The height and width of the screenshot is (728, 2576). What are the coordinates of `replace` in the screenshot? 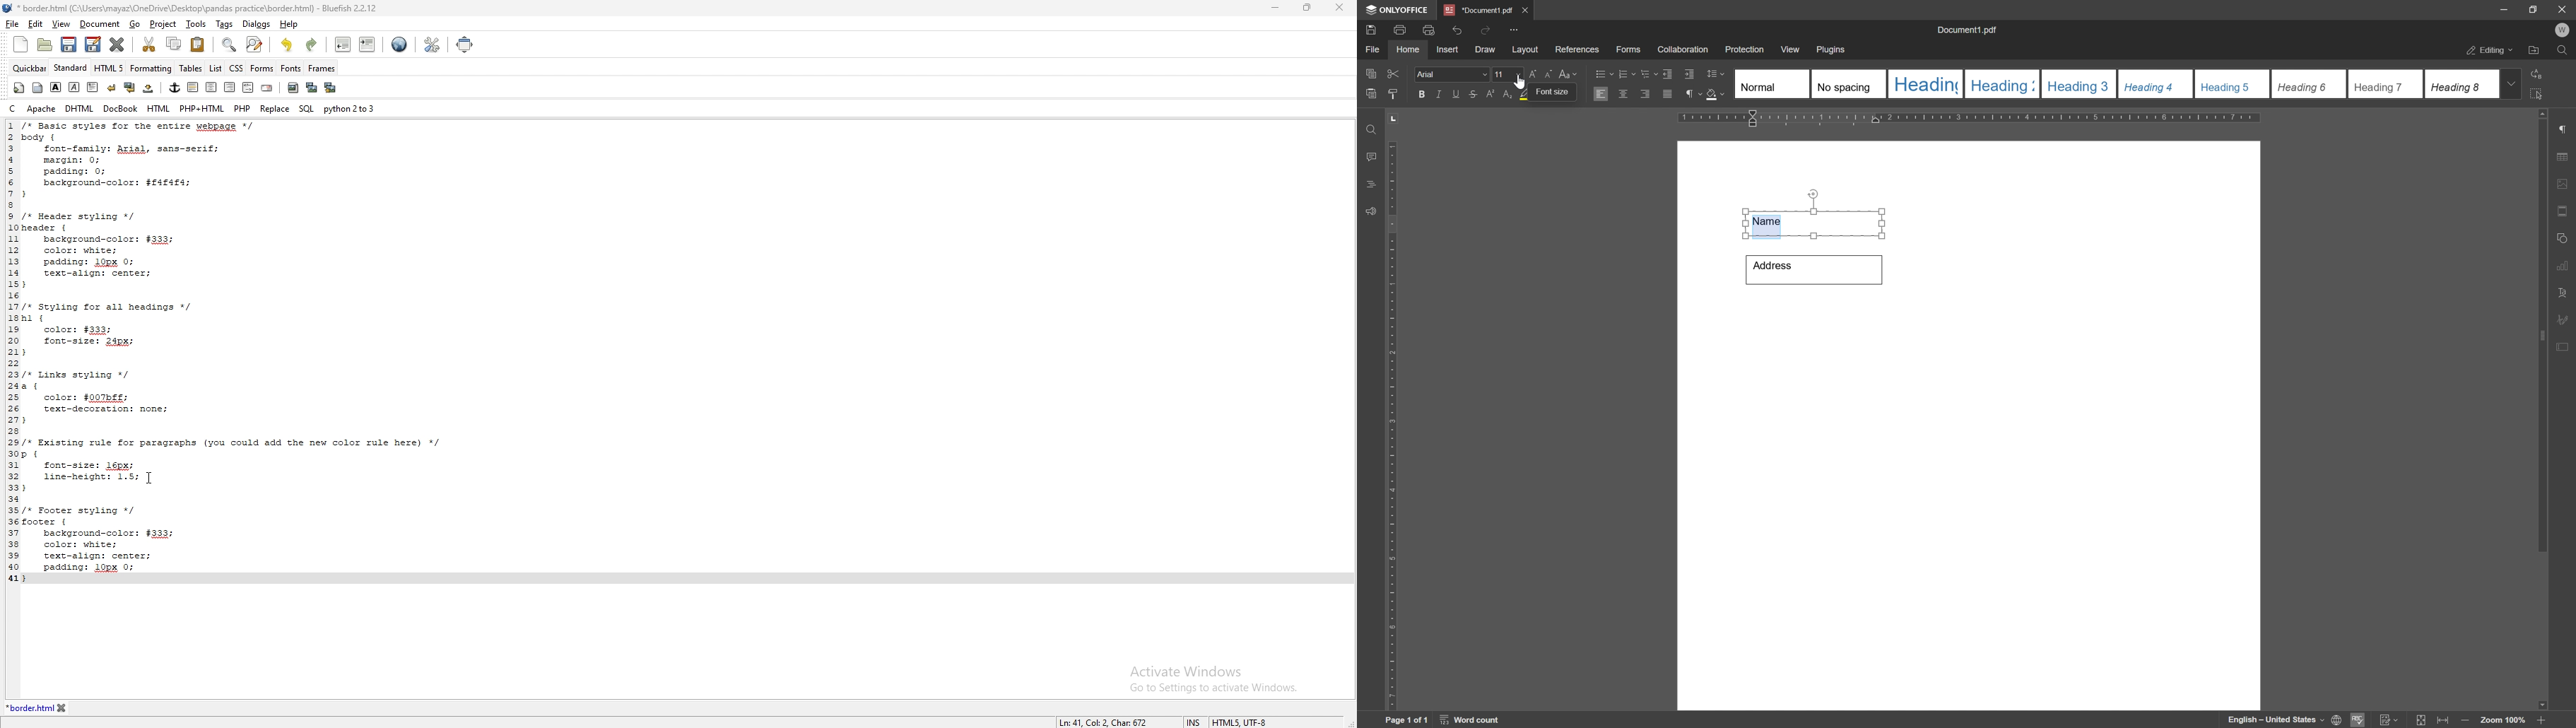 It's located at (2538, 72).